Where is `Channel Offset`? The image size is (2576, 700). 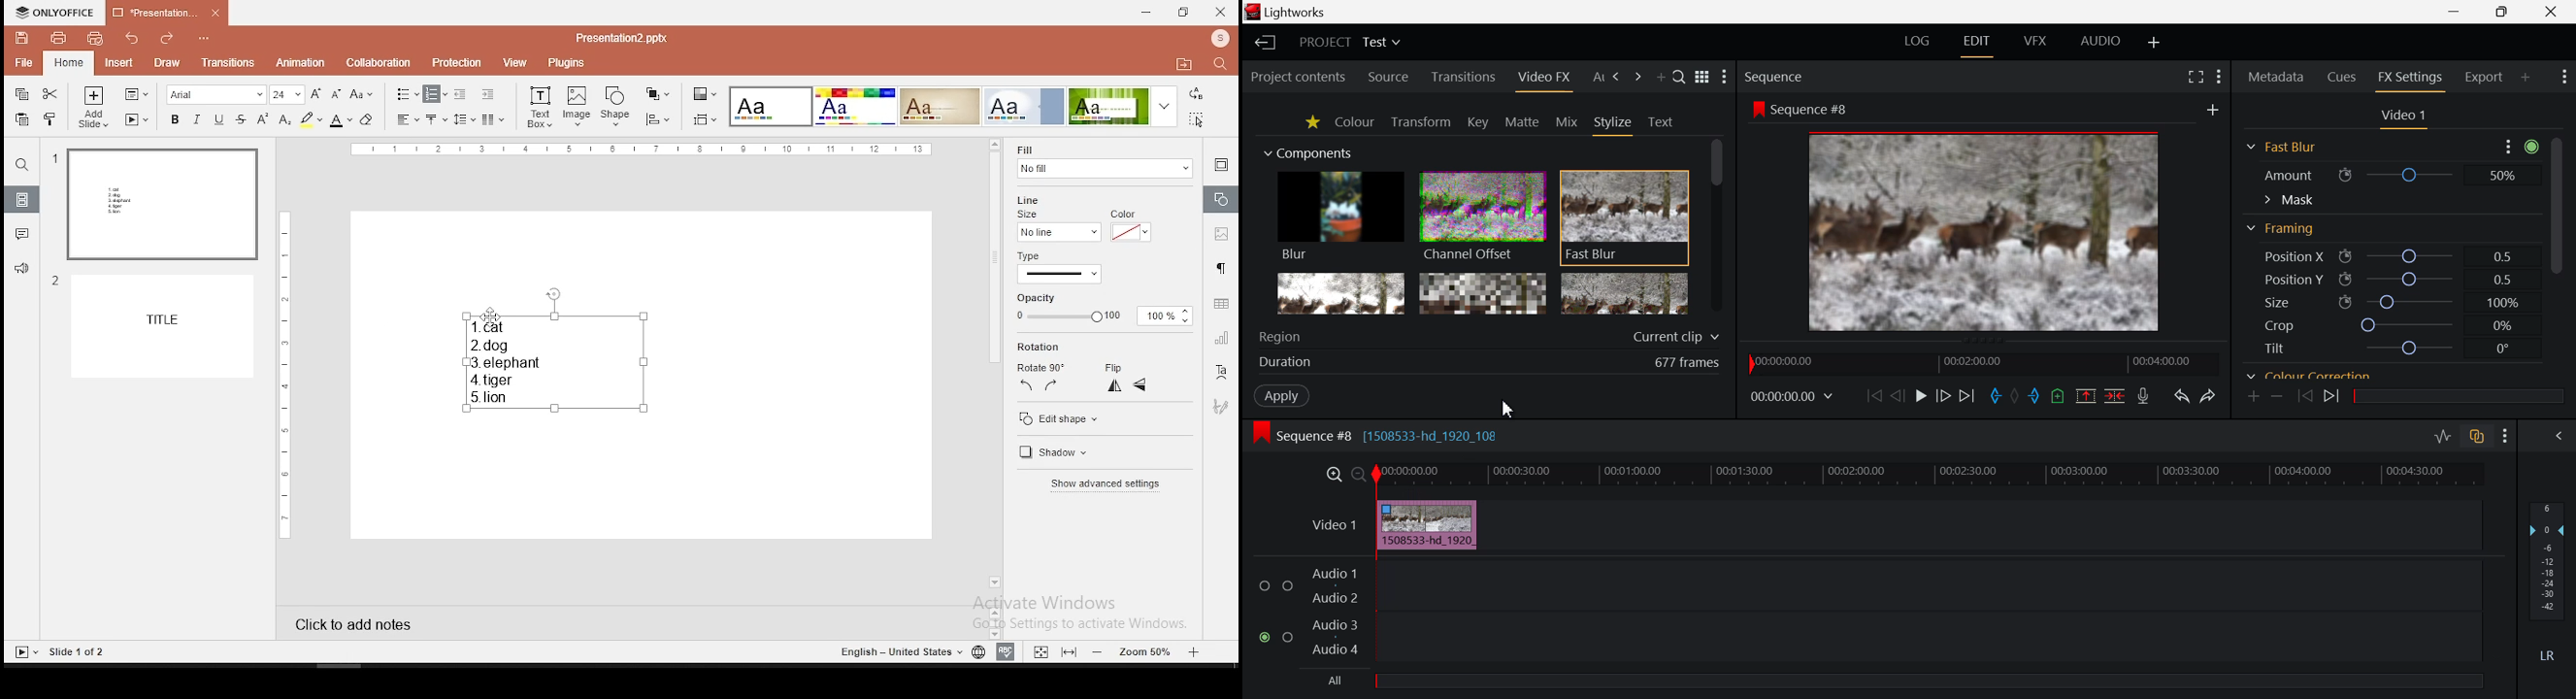
Channel Offset is located at coordinates (1481, 217).